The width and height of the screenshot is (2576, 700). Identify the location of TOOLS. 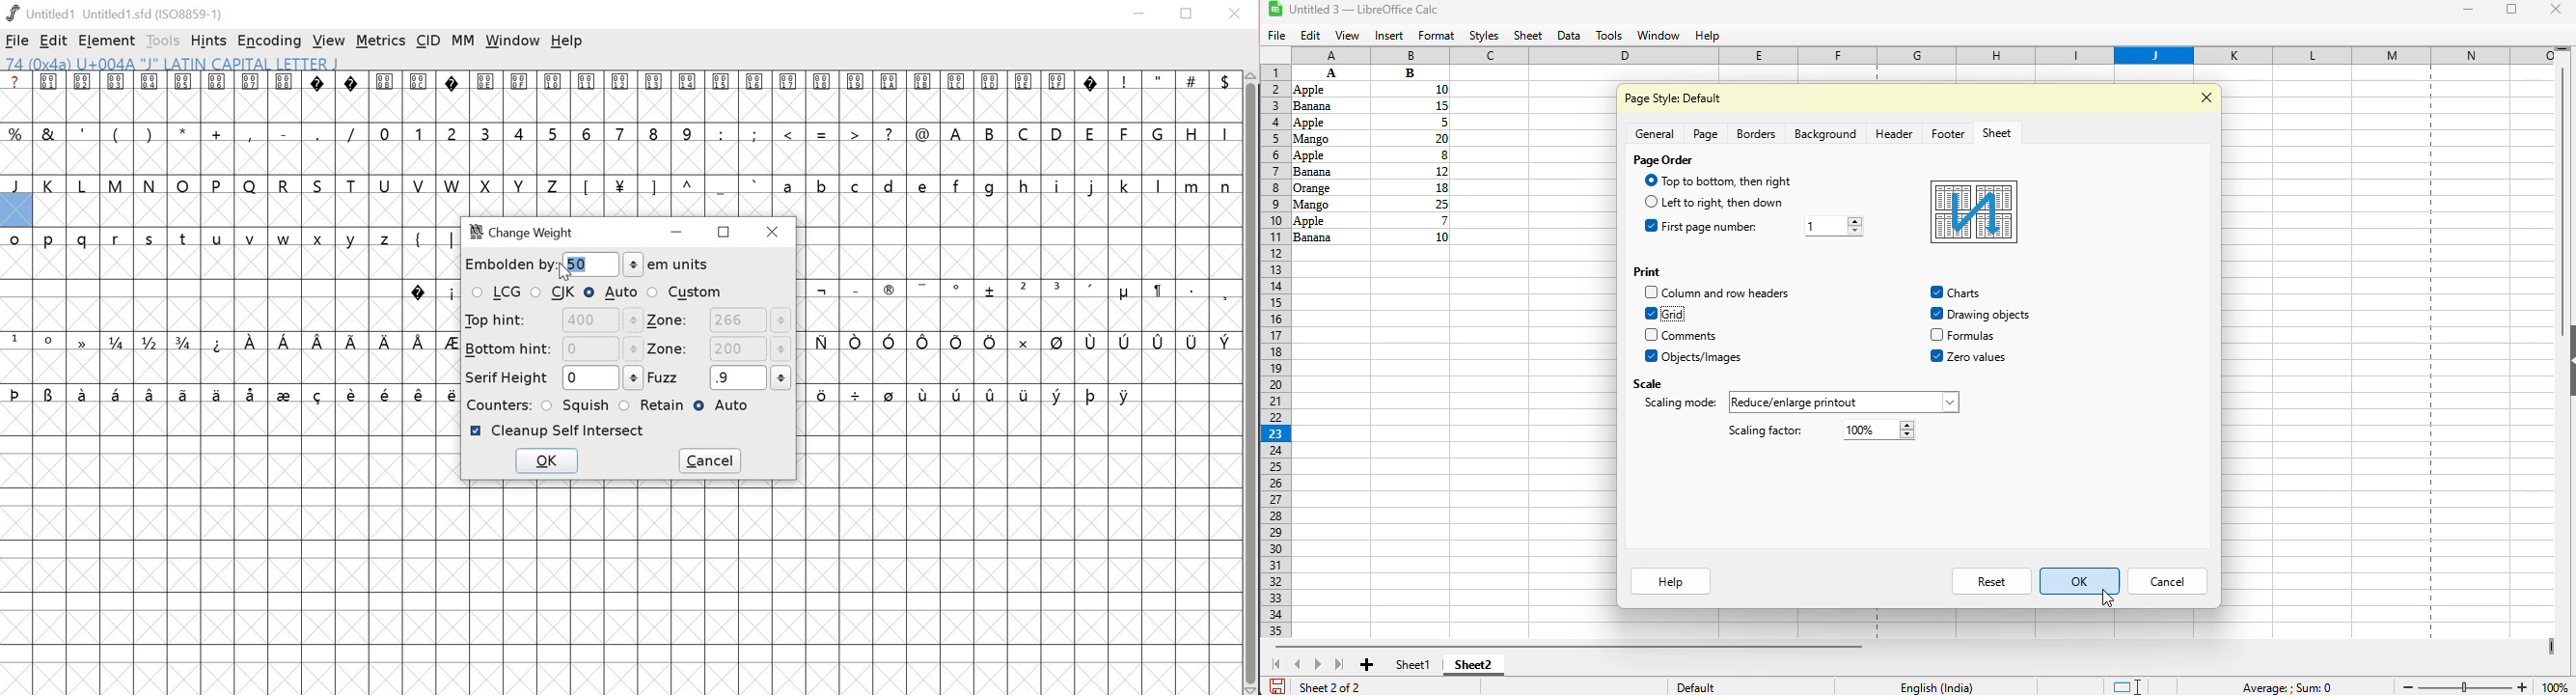
(165, 41).